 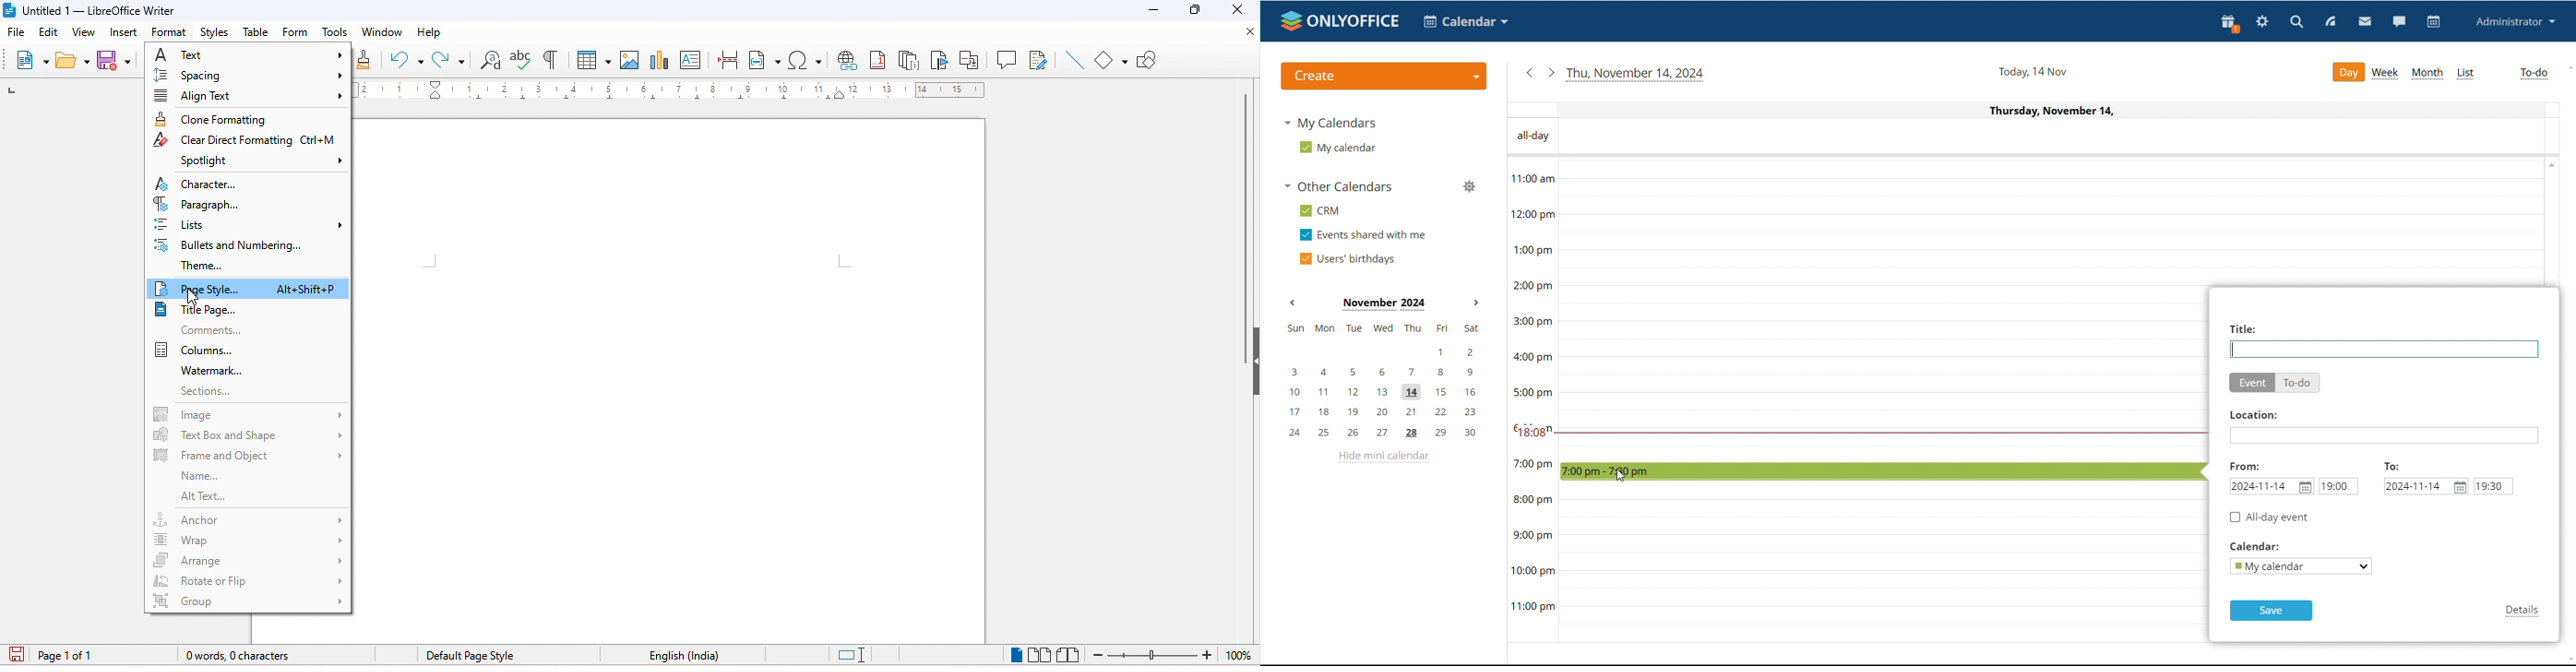 What do you see at coordinates (334, 34) in the screenshot?
I see `tools` at bounding box center [334, 34].